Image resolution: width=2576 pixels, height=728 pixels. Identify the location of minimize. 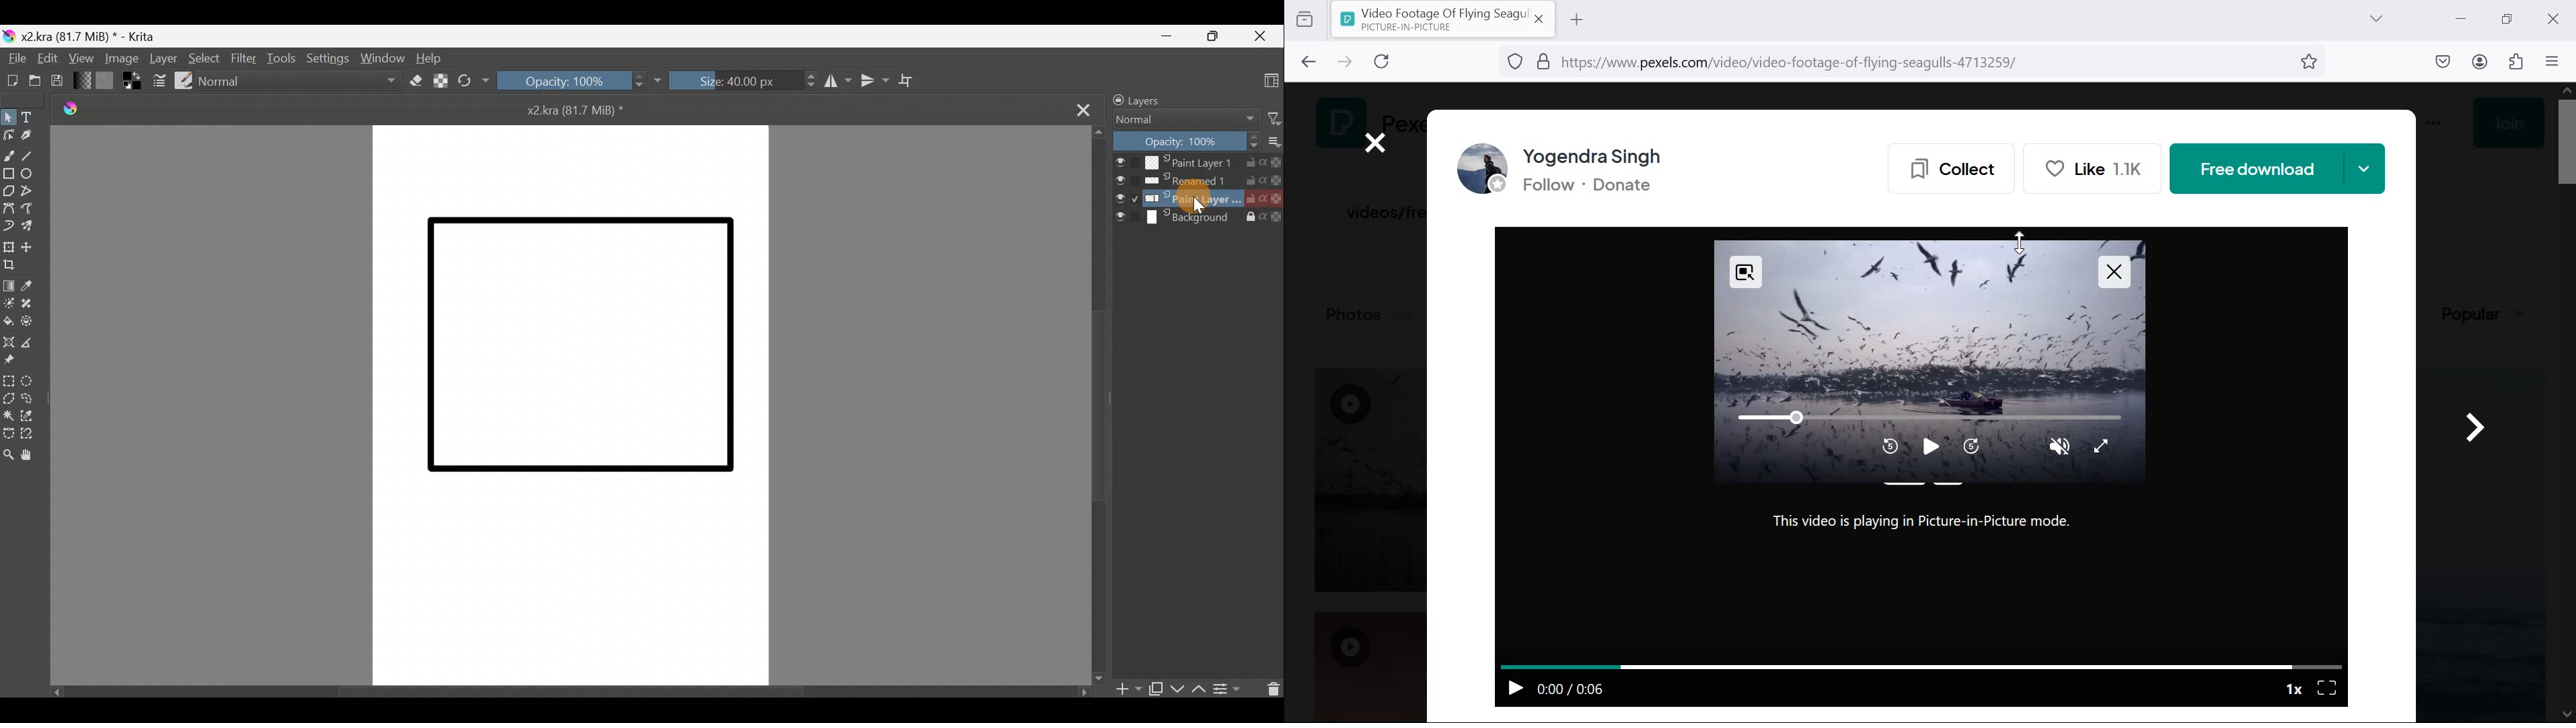
(2459, 17).